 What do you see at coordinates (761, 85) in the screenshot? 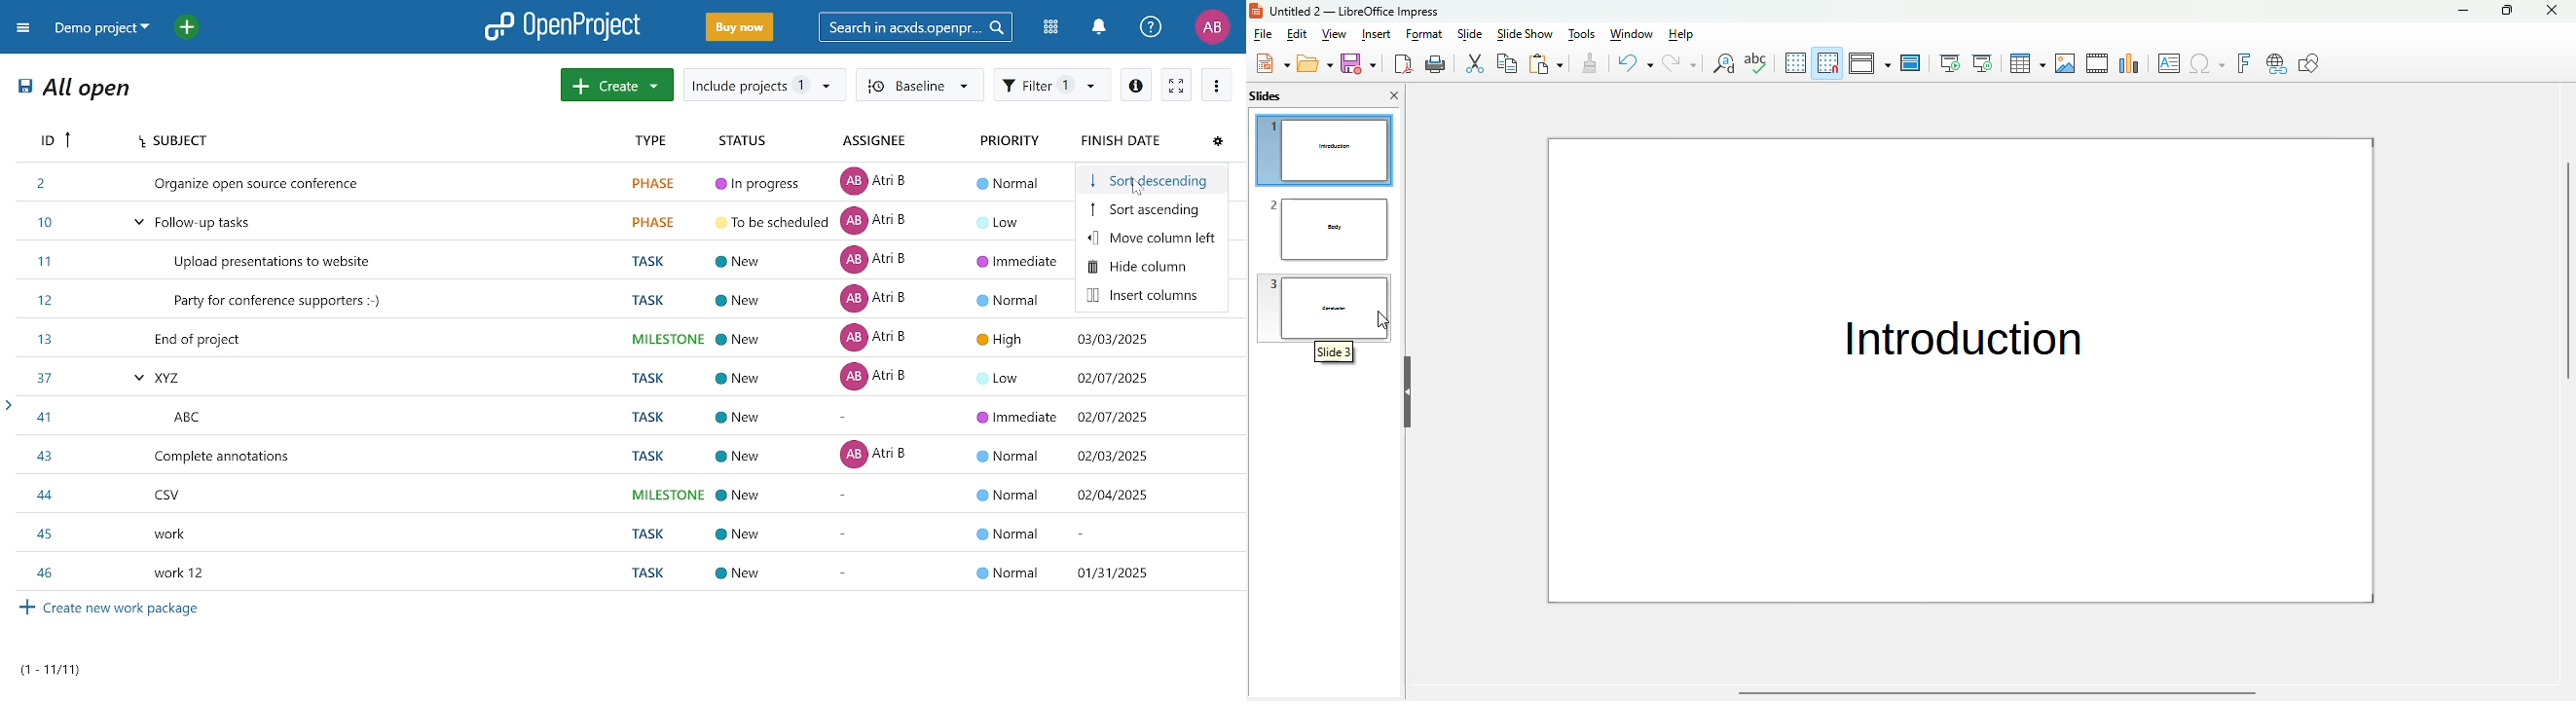
I see `include project` at bounding box center [761, 85].